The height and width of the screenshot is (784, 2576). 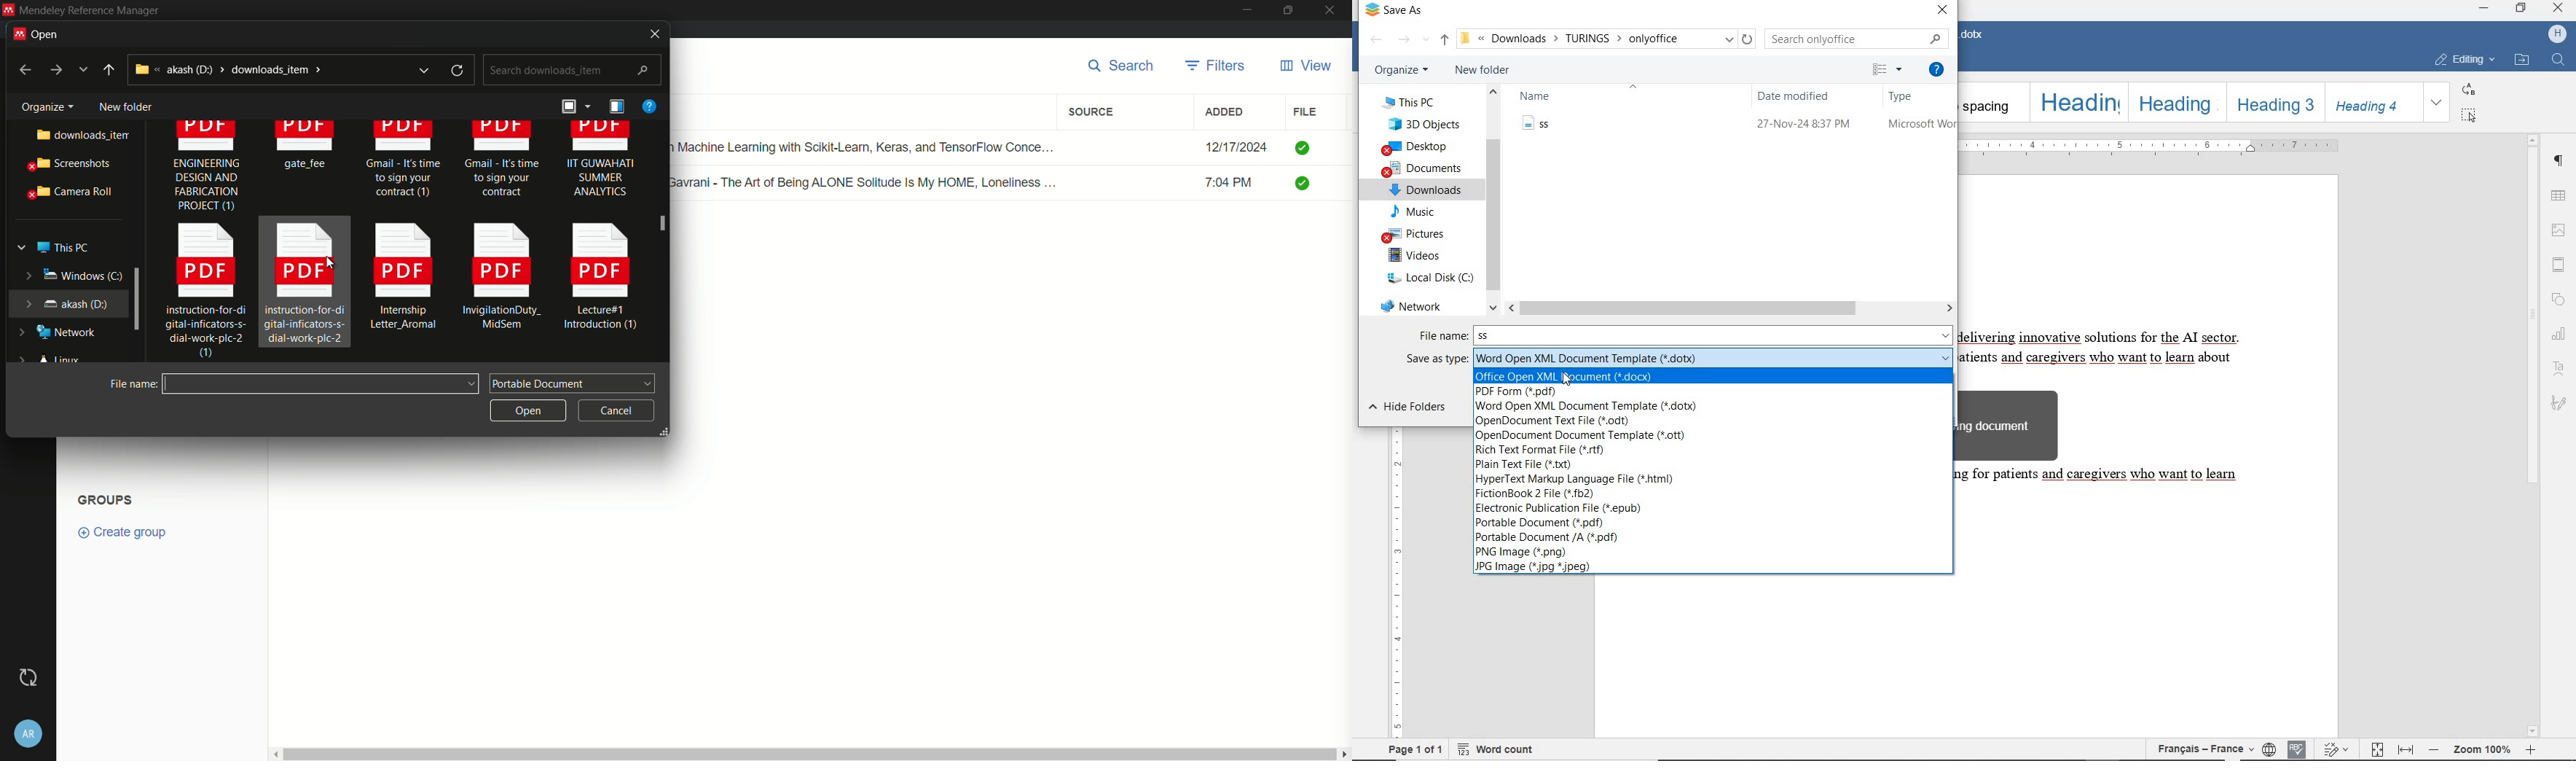 What do you see at coordinates (2438, 104) in the screenshot?
I see `EXPAND` at bounding box center [2438, 104].